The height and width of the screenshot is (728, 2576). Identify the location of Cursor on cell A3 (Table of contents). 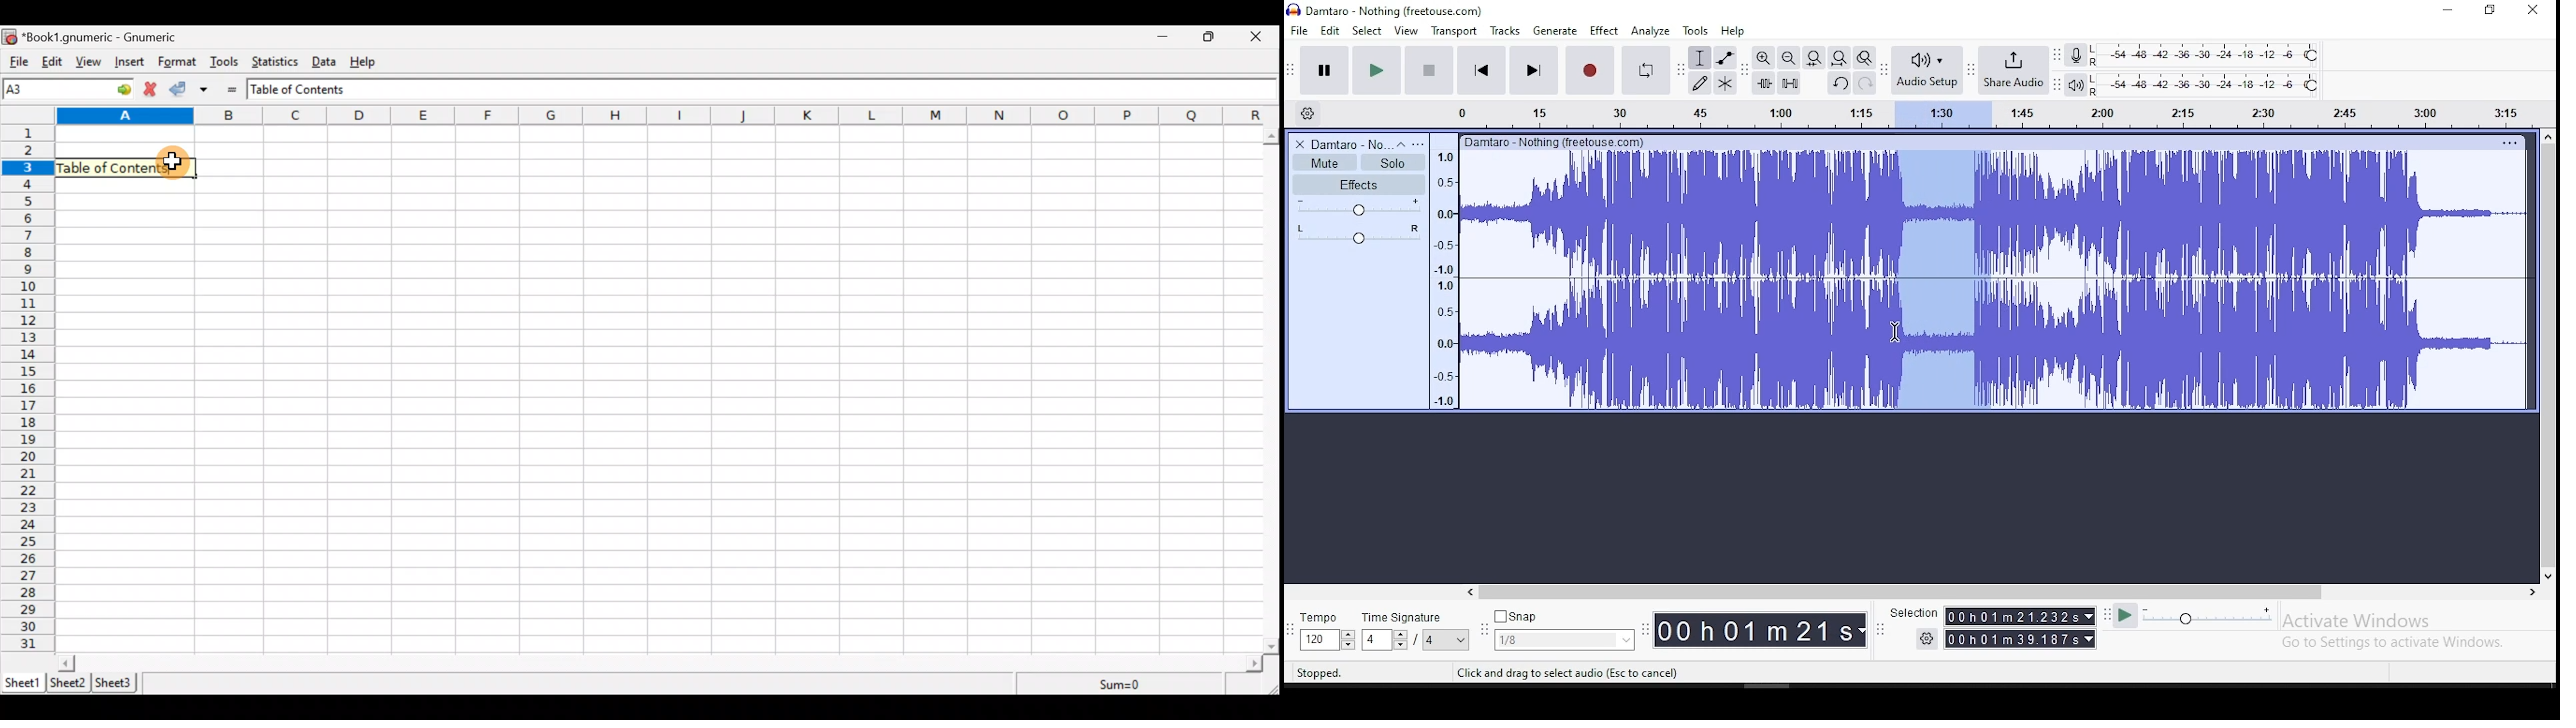
(169, 161).